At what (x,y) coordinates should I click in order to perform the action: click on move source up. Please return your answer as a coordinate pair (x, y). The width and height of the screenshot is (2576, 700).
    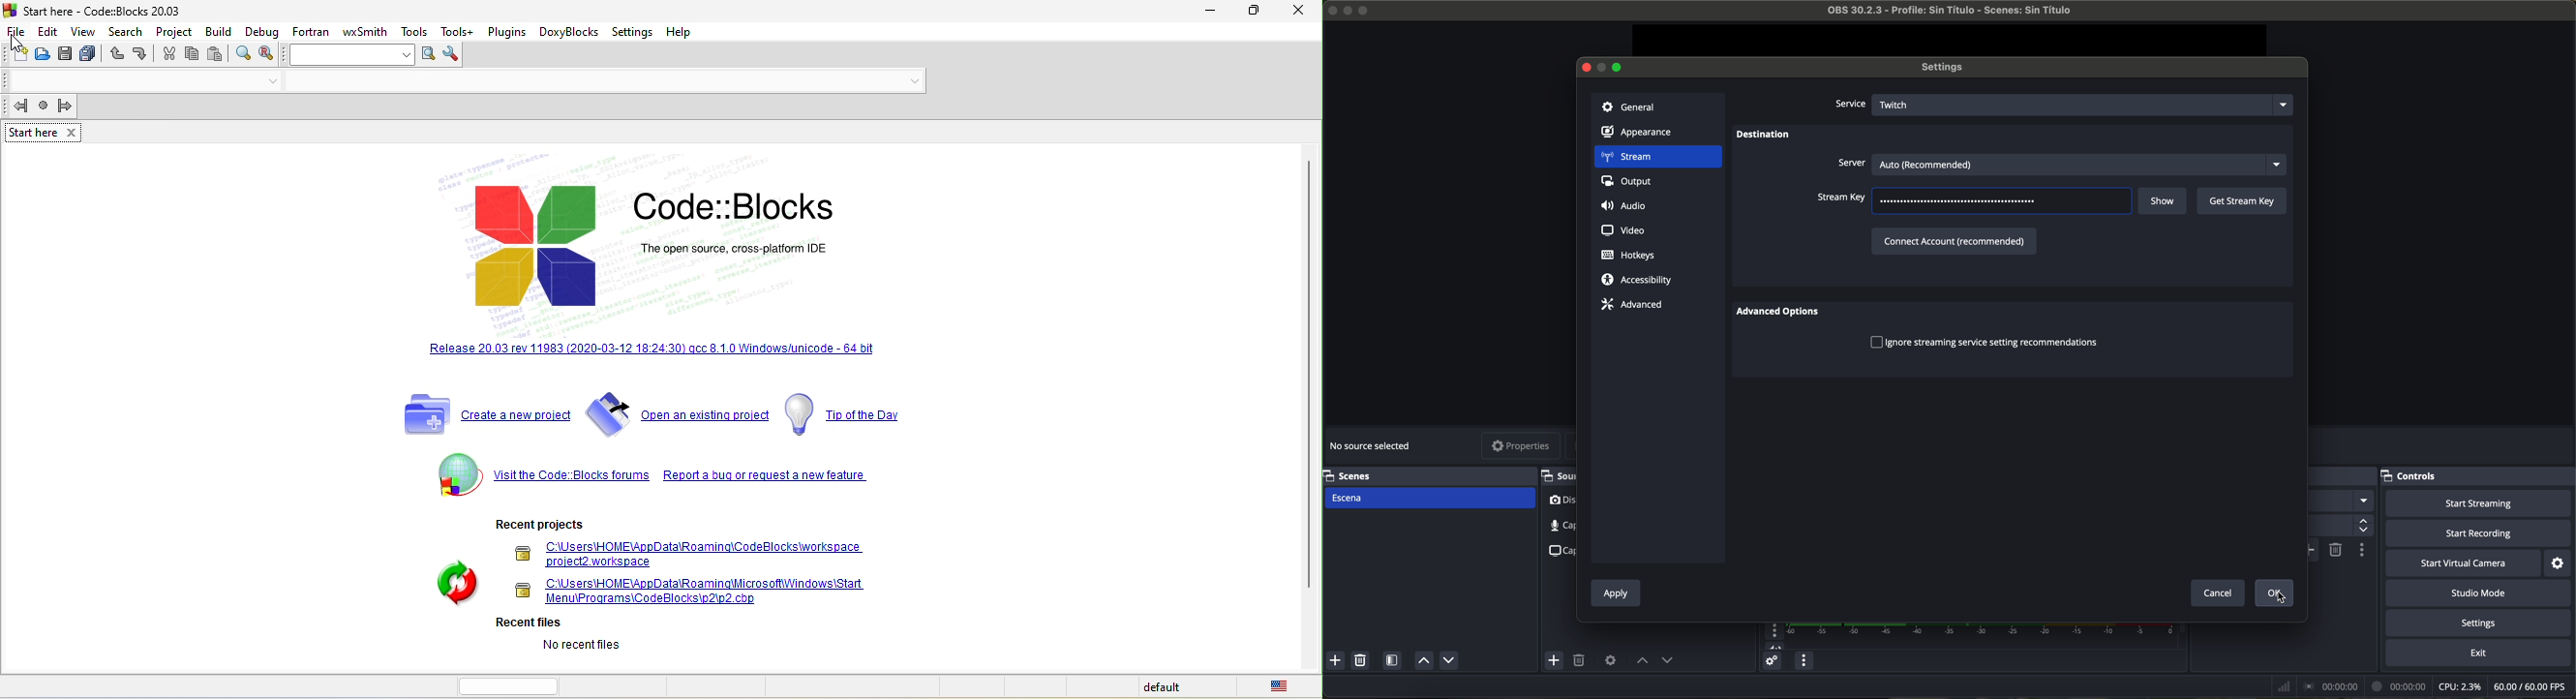
    Looking at the image, I should click on (1643, 661).